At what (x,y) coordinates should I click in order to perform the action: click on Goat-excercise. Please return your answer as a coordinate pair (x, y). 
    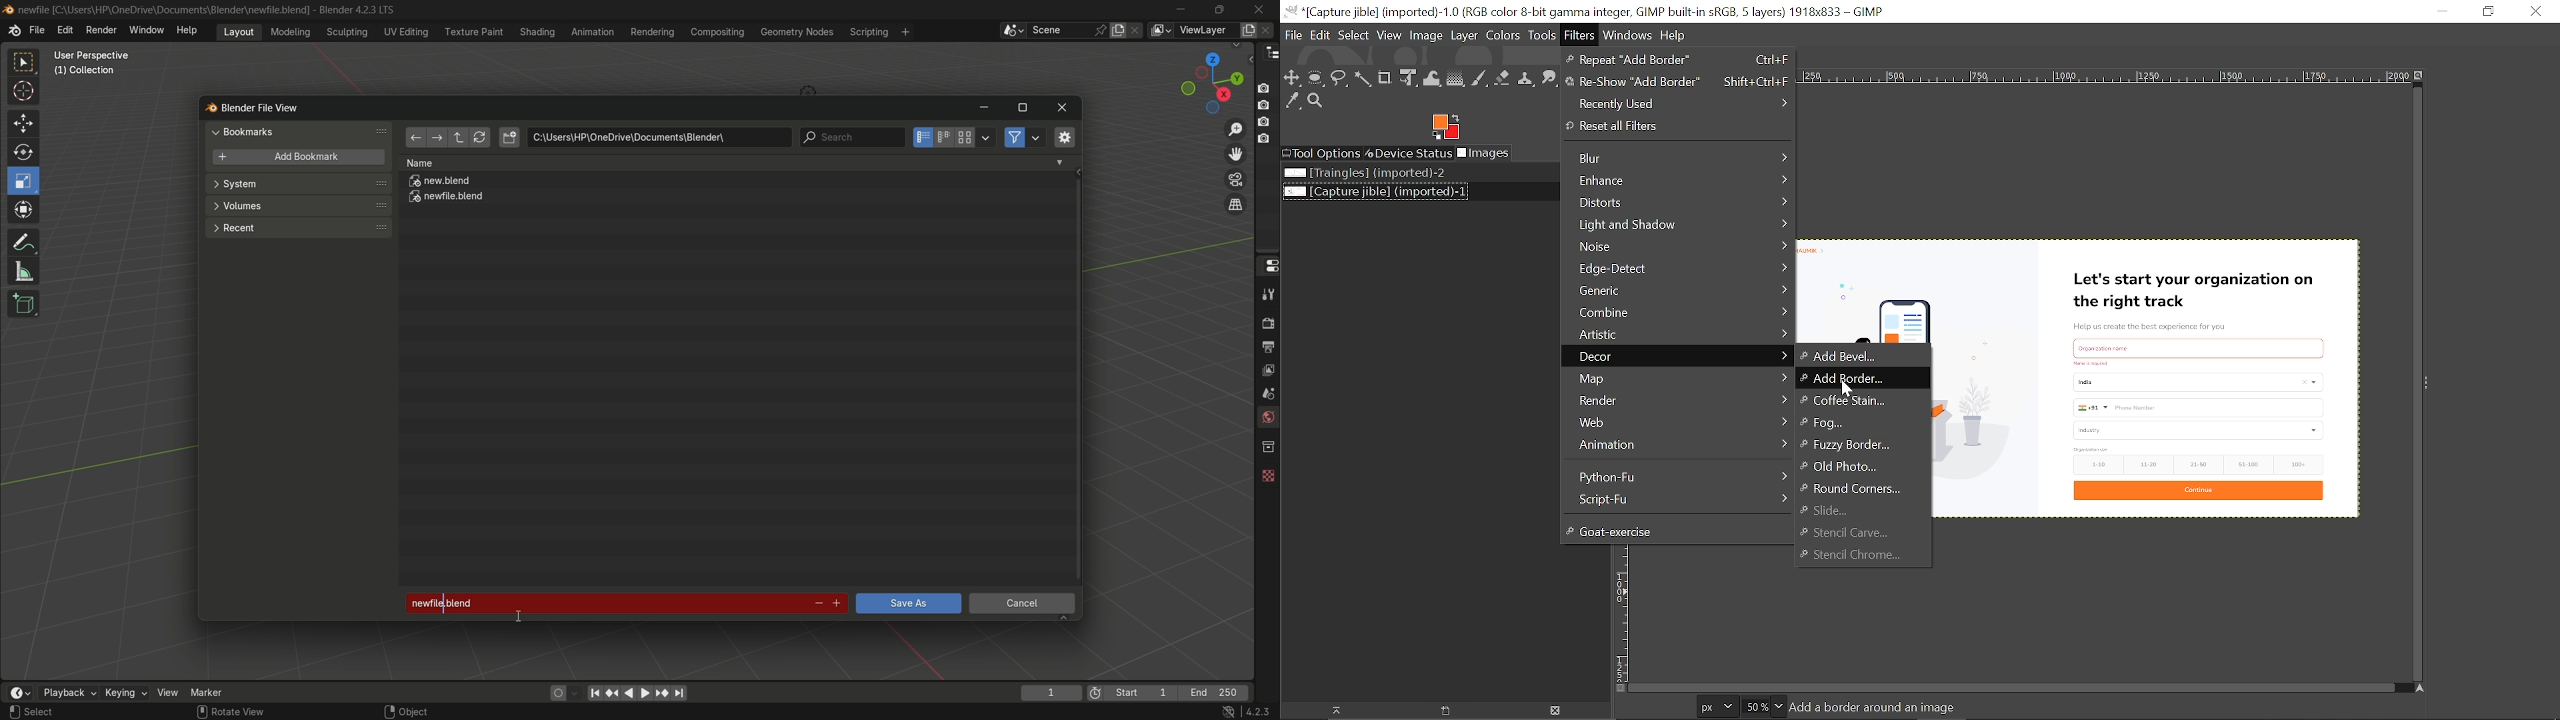
    Looking at the image, I should click on (1676, 529).